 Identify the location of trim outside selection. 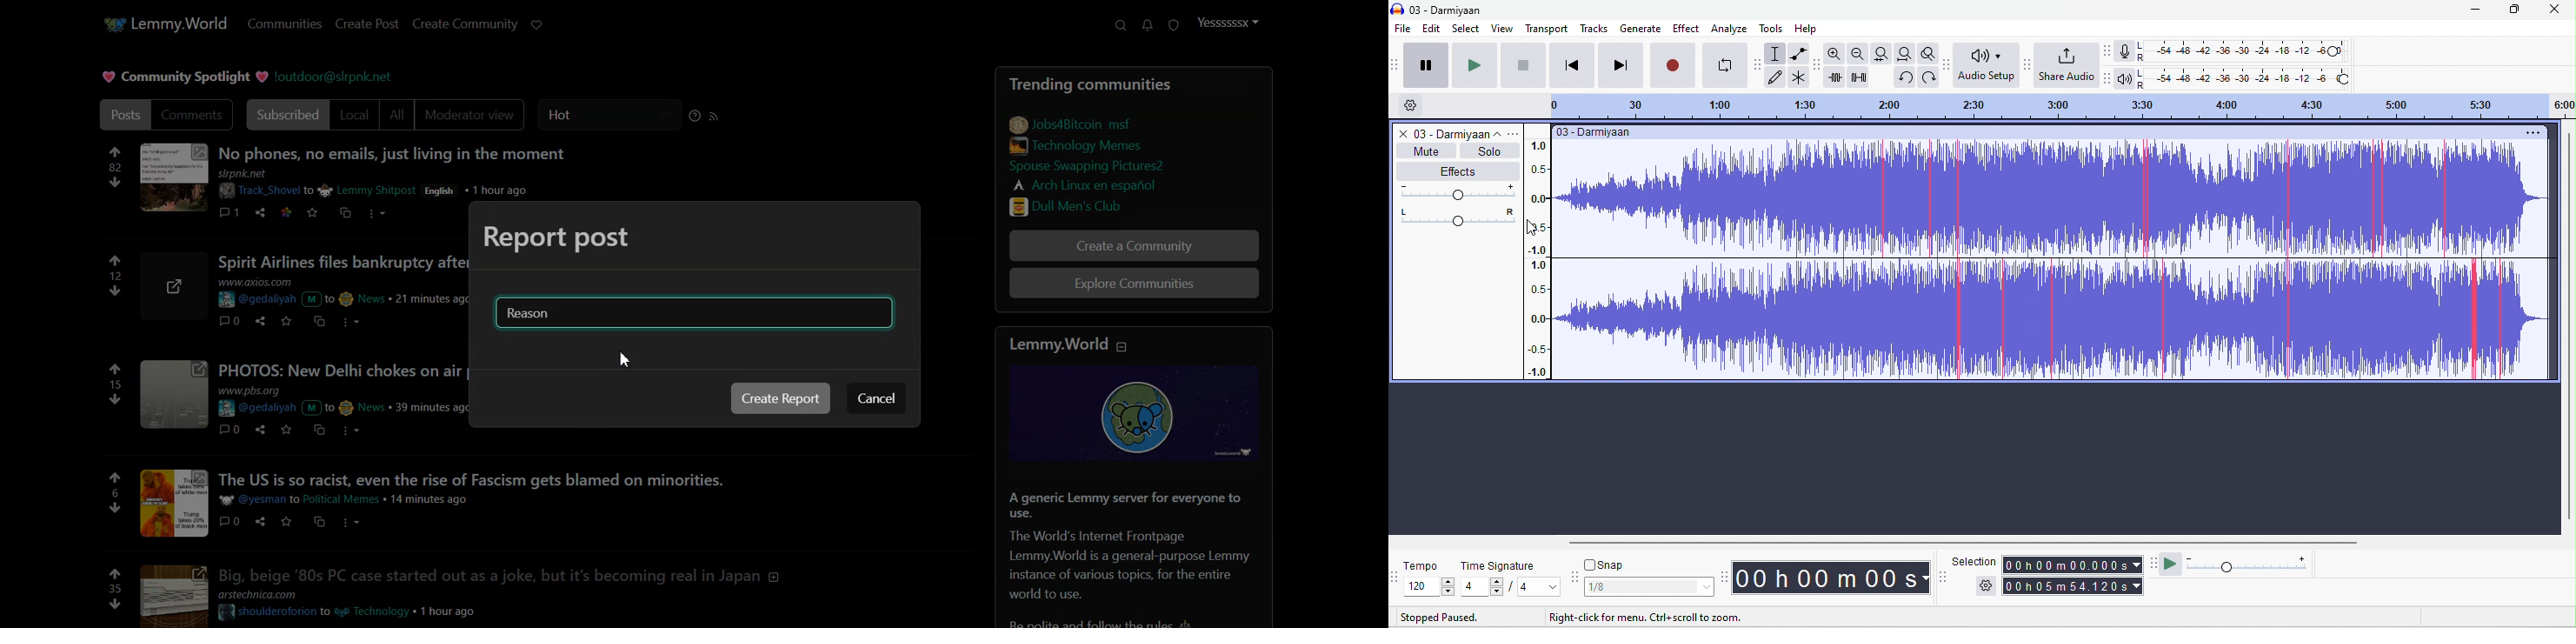
(1837, 77).